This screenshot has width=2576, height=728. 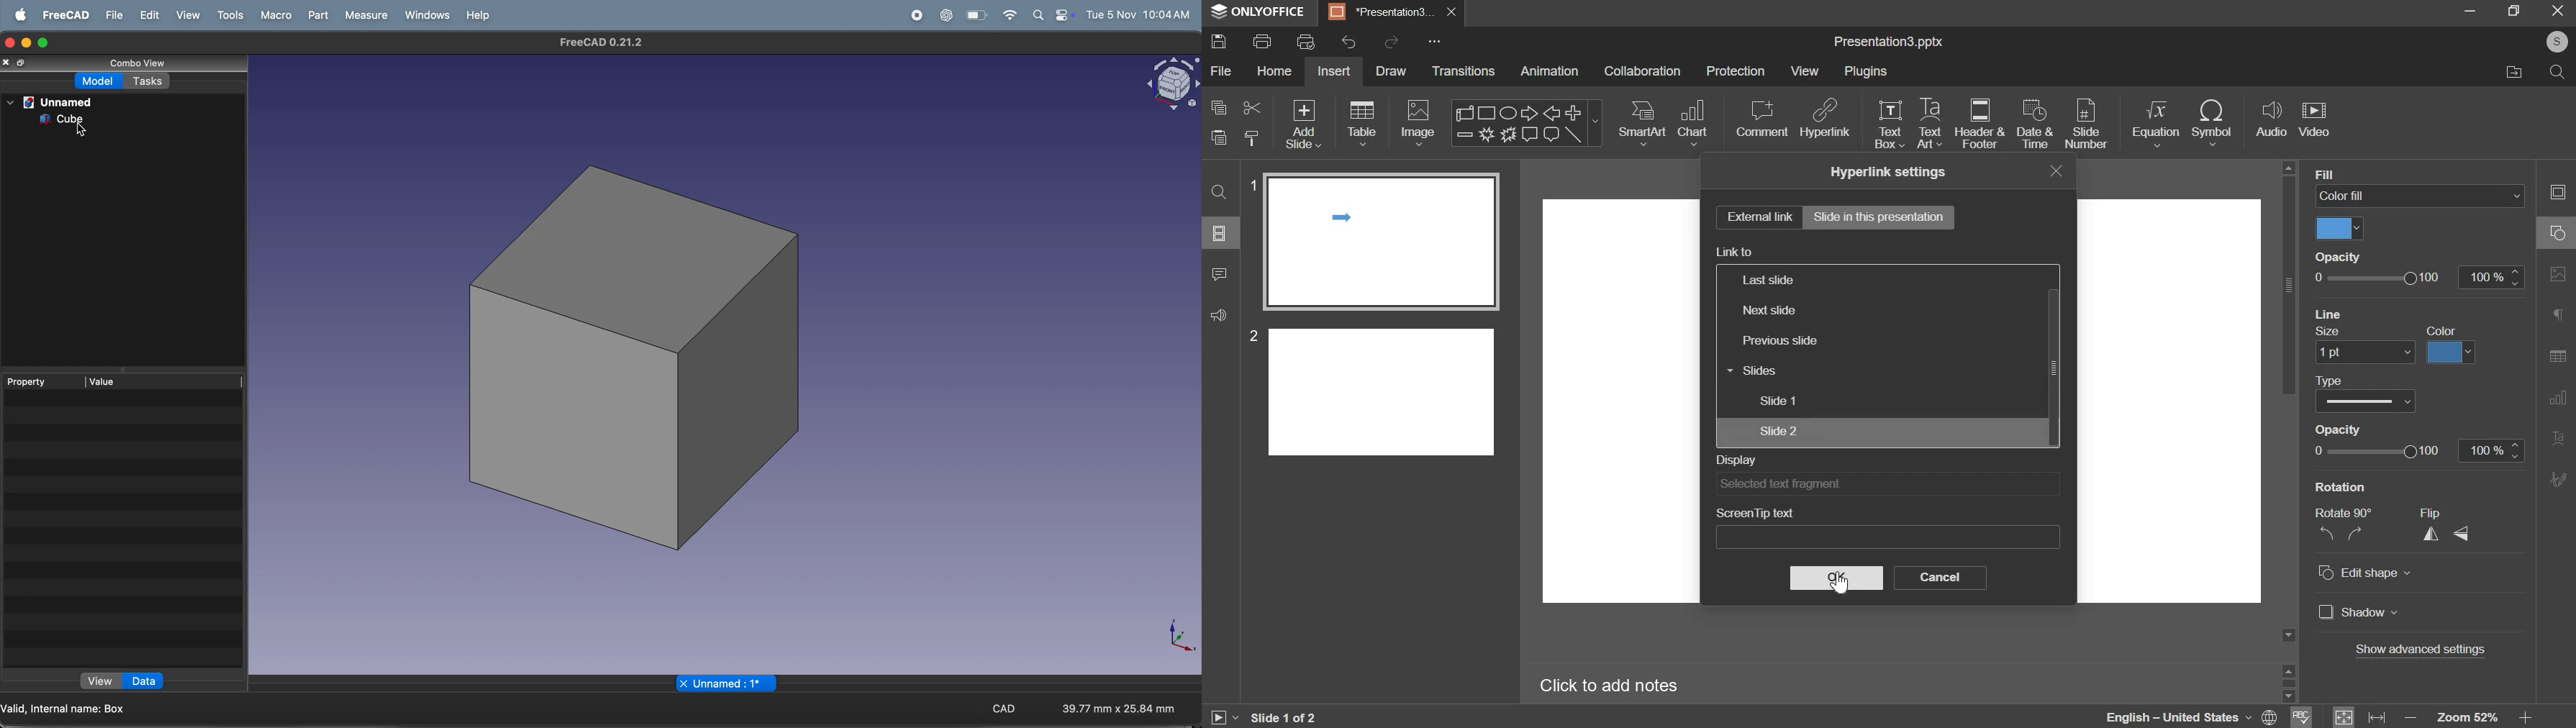 What do you see at coordinates (2379, 278) in the screenshot?
I see `slider from 0 to 100` at bounding box center [2379, 278].